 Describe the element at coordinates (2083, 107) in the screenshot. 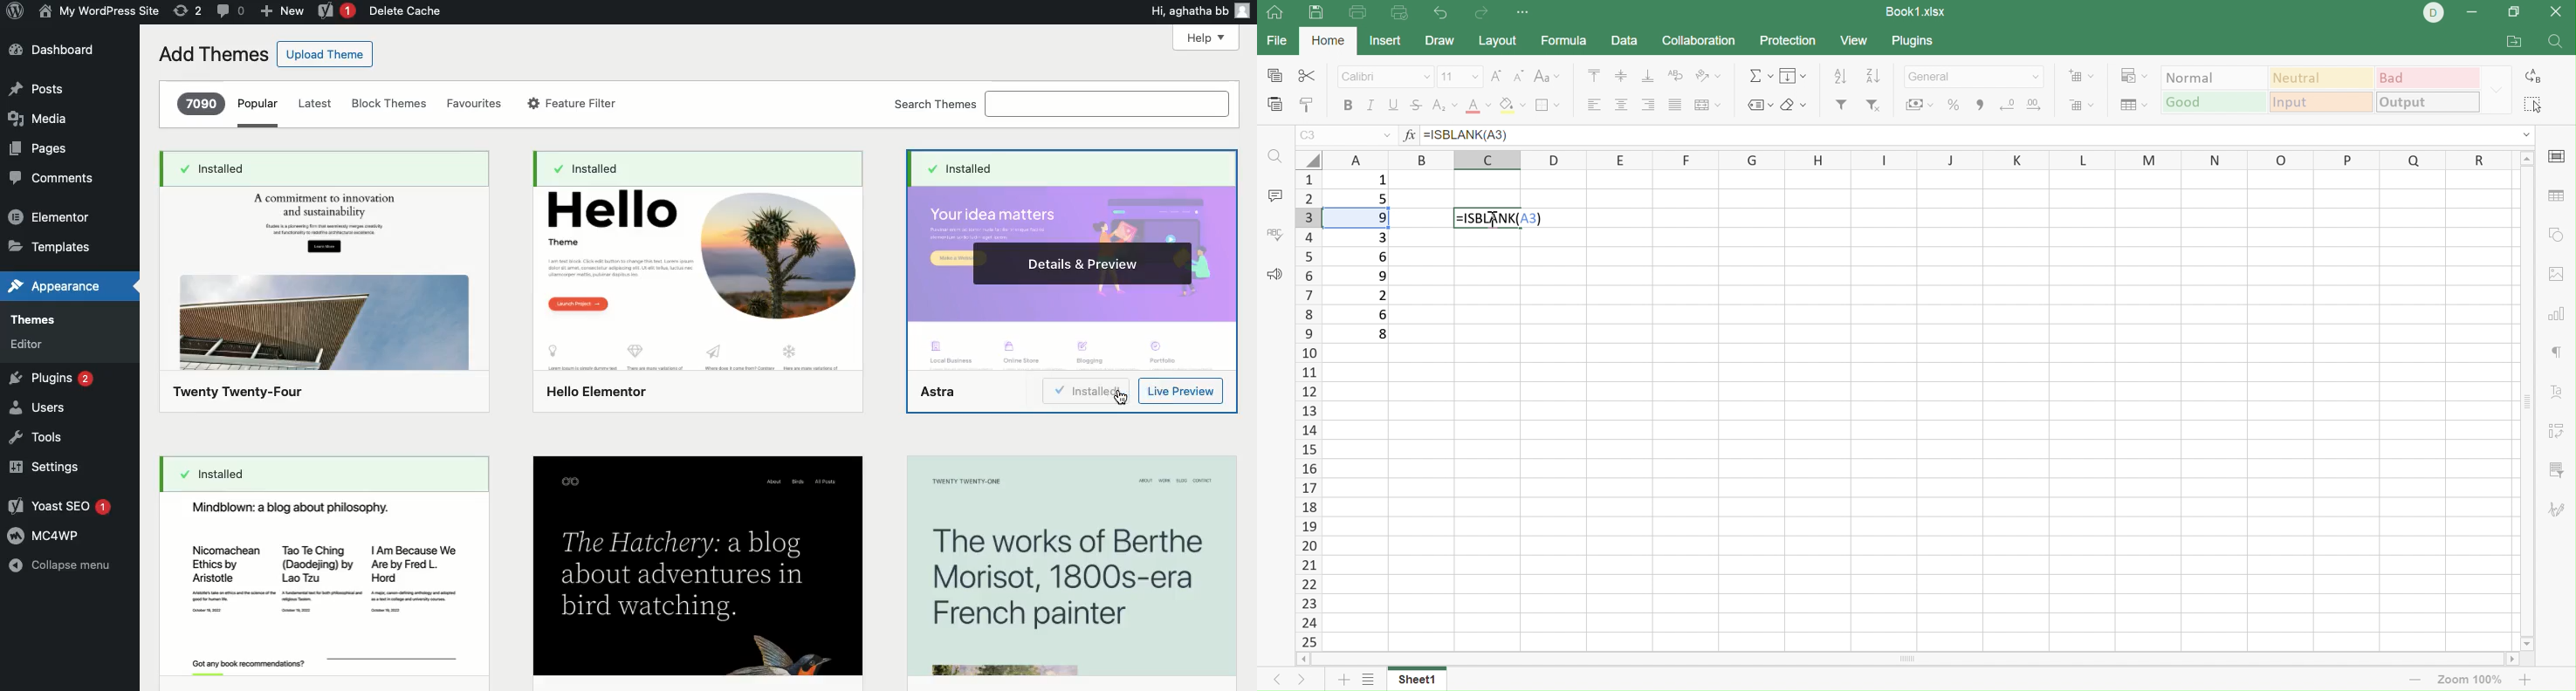

I see `Delete cells` at that location.